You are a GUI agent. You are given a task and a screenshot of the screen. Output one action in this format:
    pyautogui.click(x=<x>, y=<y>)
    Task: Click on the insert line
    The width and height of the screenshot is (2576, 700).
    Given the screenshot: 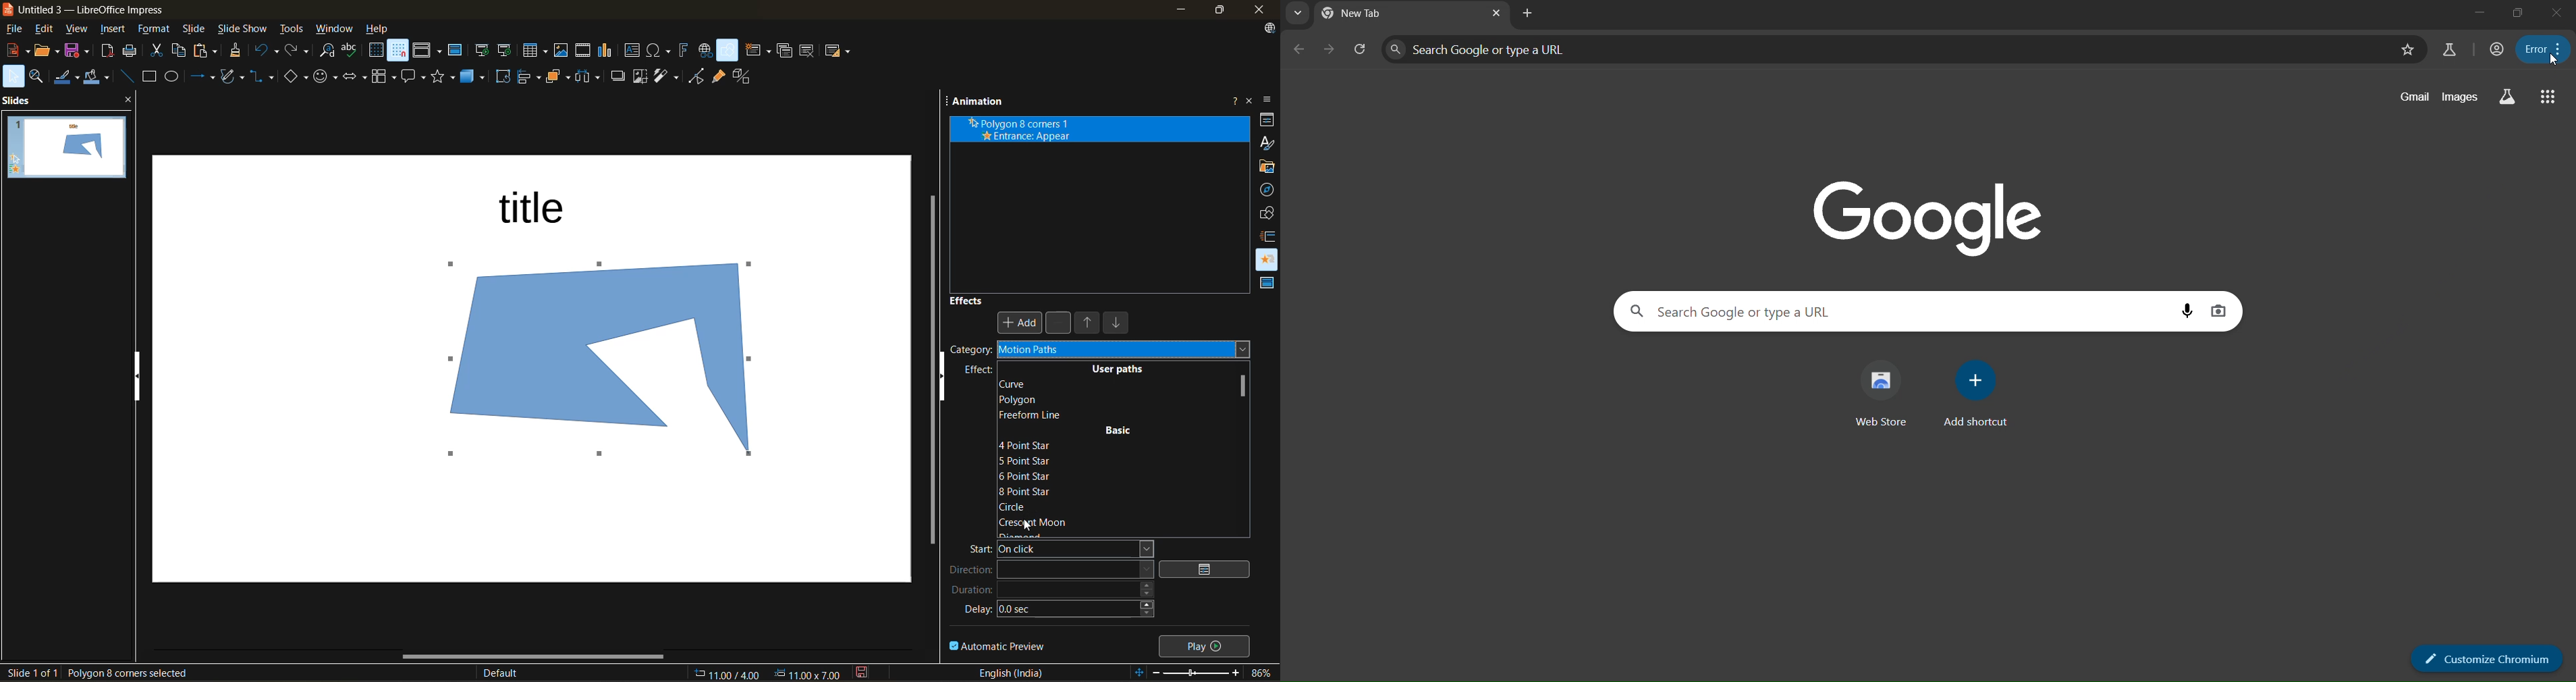 What is the action you would take?
    pyautogui.click(x=127, y=75)
    